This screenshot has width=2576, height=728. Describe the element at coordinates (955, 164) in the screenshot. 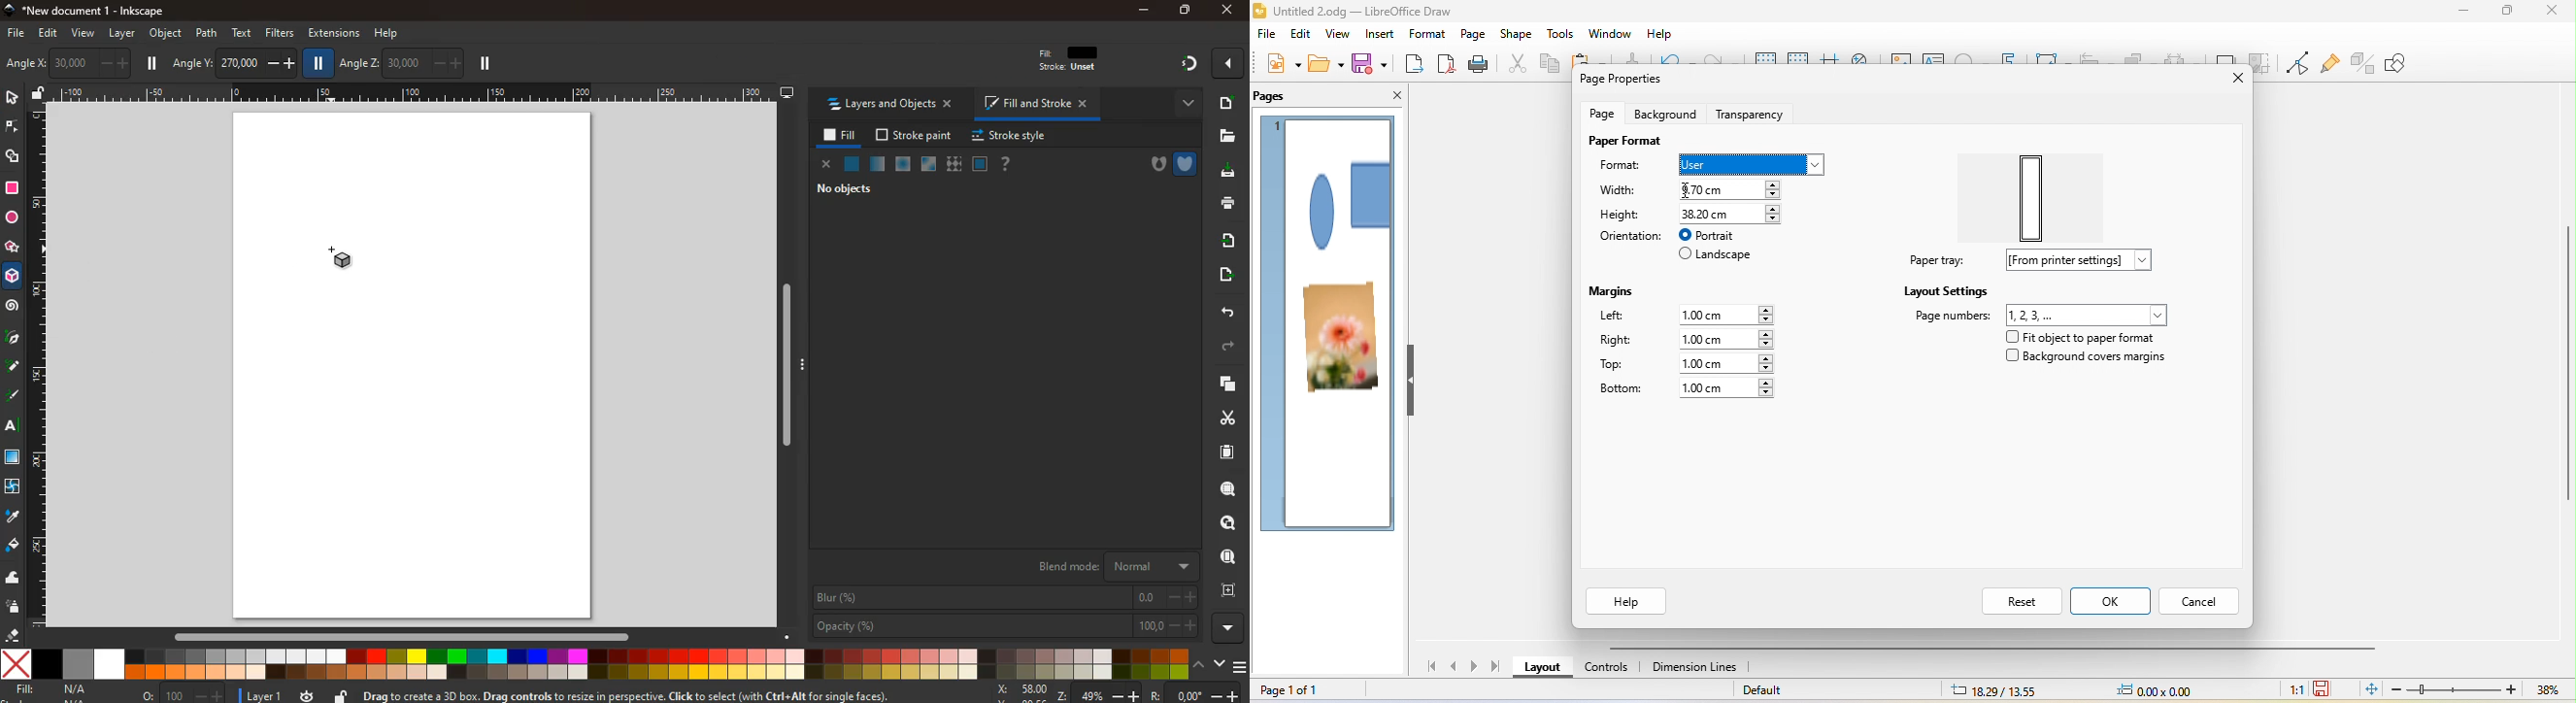

I see `texture` at that location.